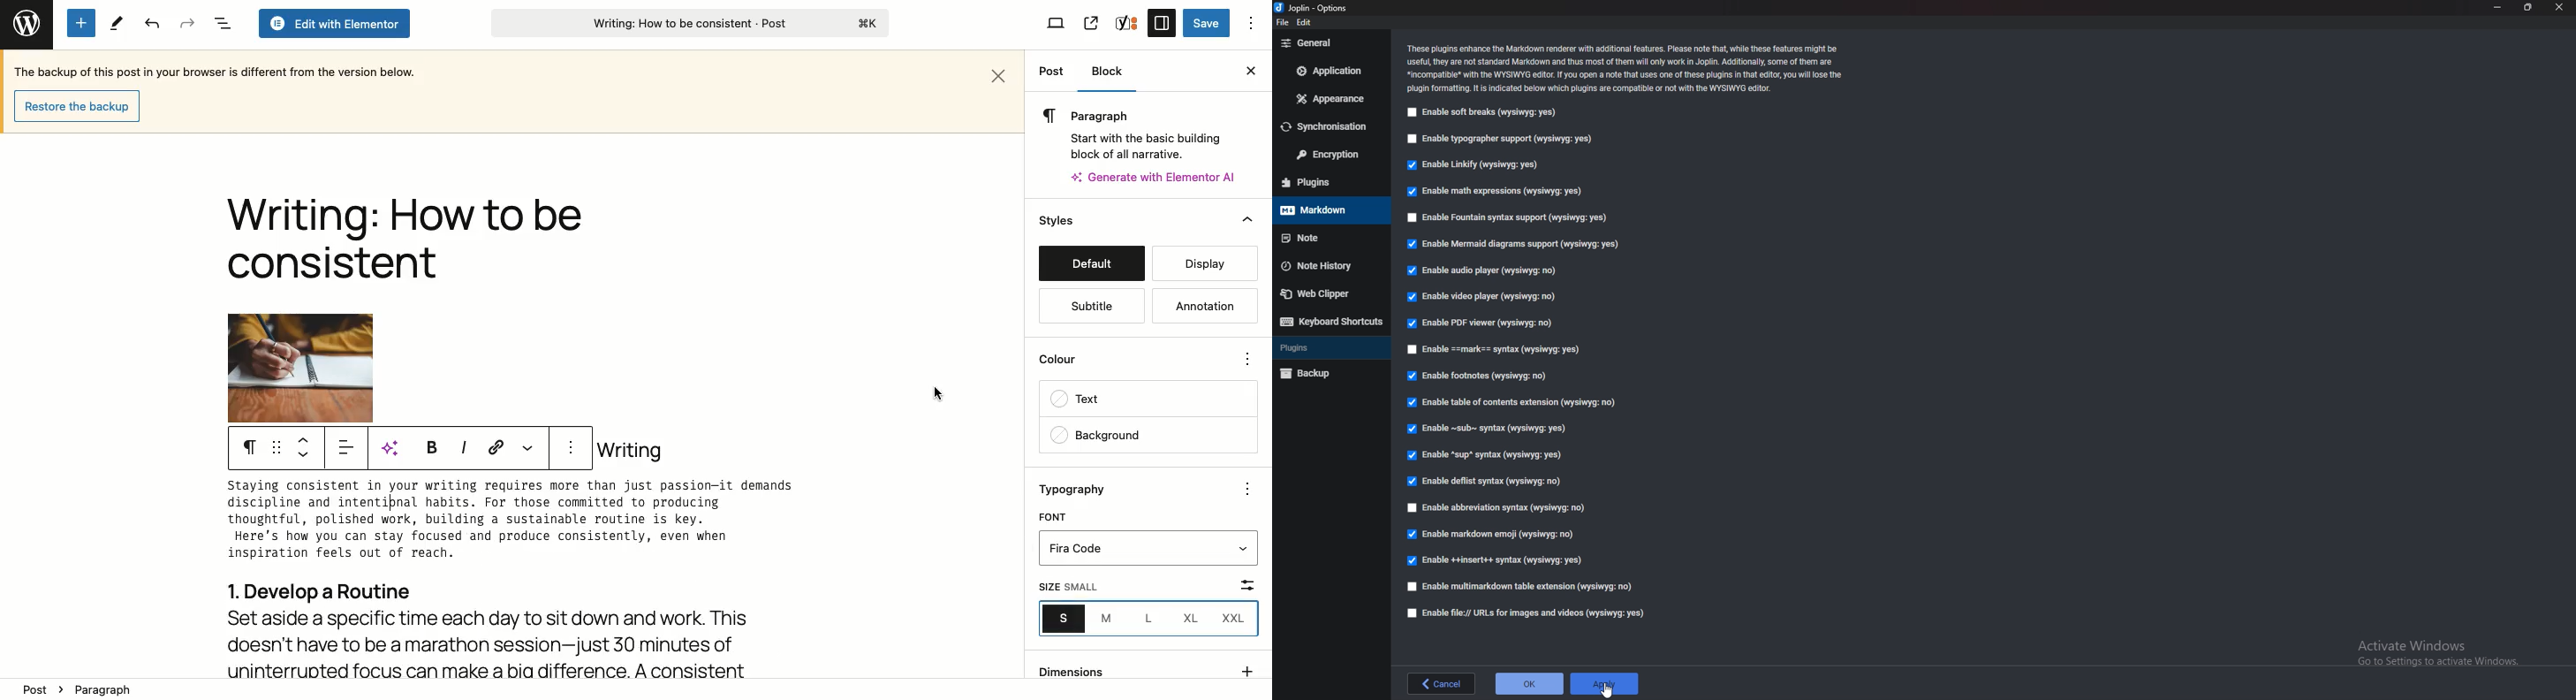 The height and width of the screenshot is (700, 2576). What do you see at coordinates (1604, 684) in the screenshot?
I see `apply` at bounding box center [1604, 684].